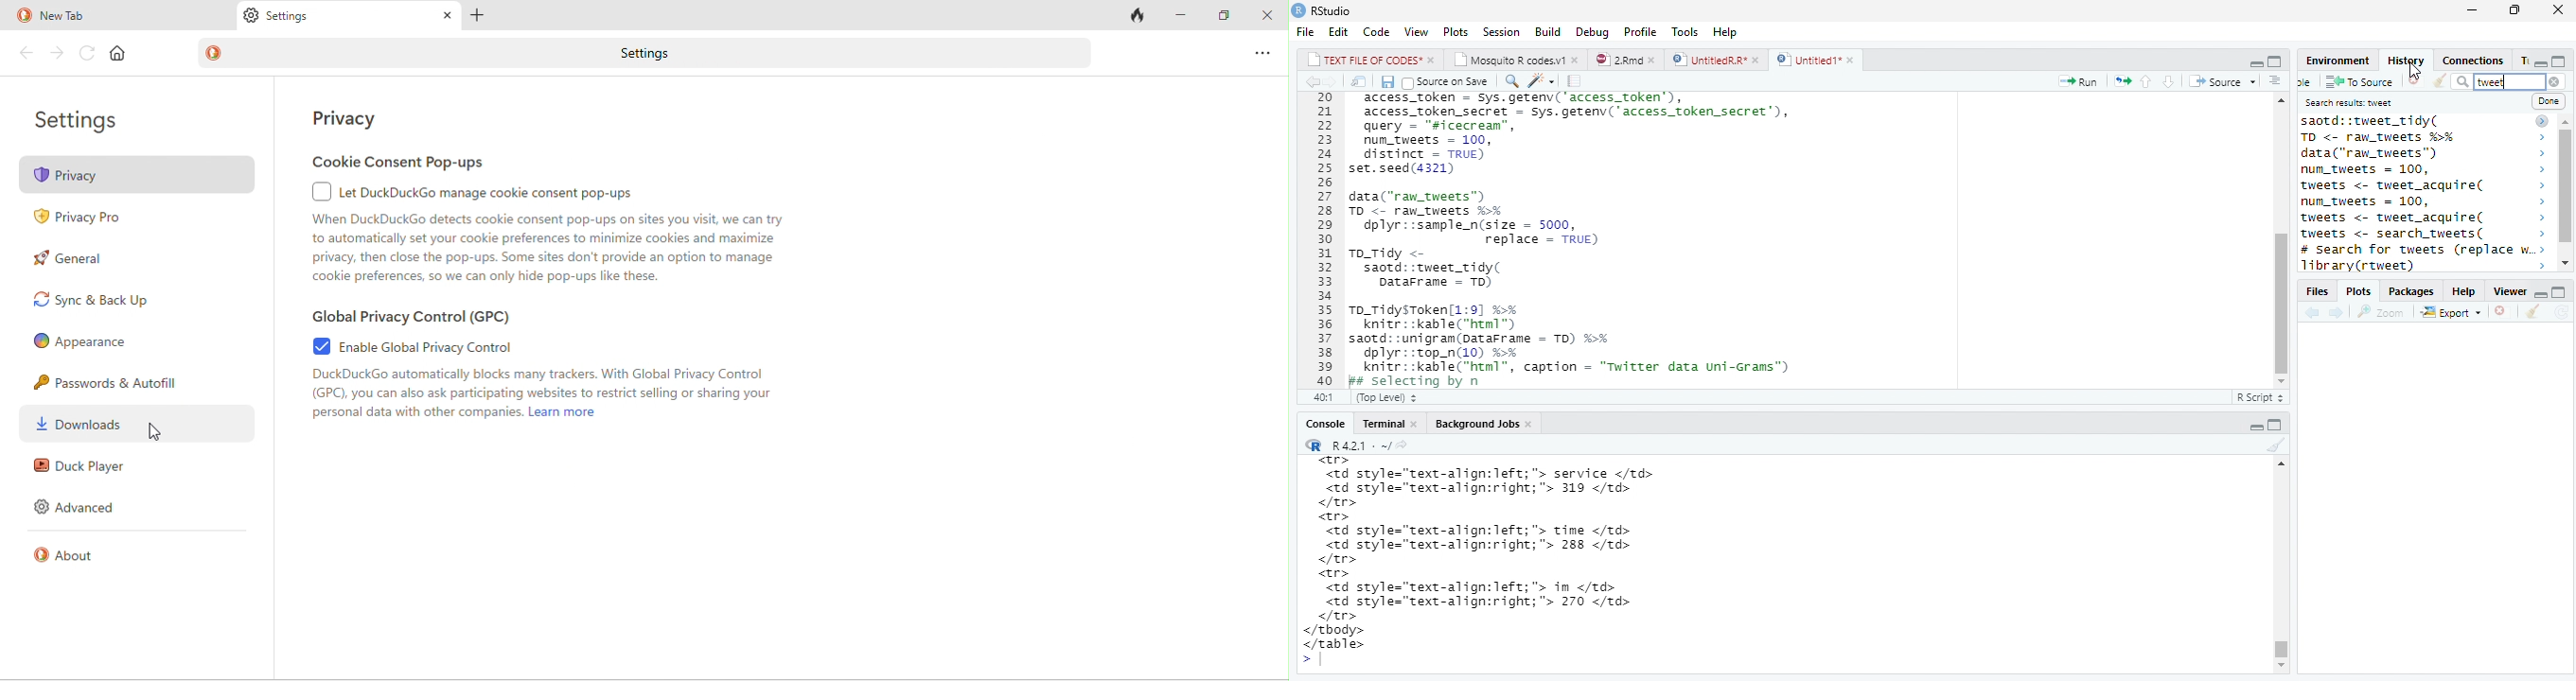  Describe the element at coordinates (1518, 563) in the screenshot. I see `<tr>
<td style="text-align:left; "> service </td>
<td style="text-align:right;"> 319 </td>
</tr>
<tr>
<td style="text-align:left; "> time </td>
<td style="text-align:right;"> 288 </td>
</tr>
<tr>
<td style="text-align:left; "> in </td>
<td style="text-align:right;"> 270 </td>
</tr>

</tbody>

</table>

>` at that location.